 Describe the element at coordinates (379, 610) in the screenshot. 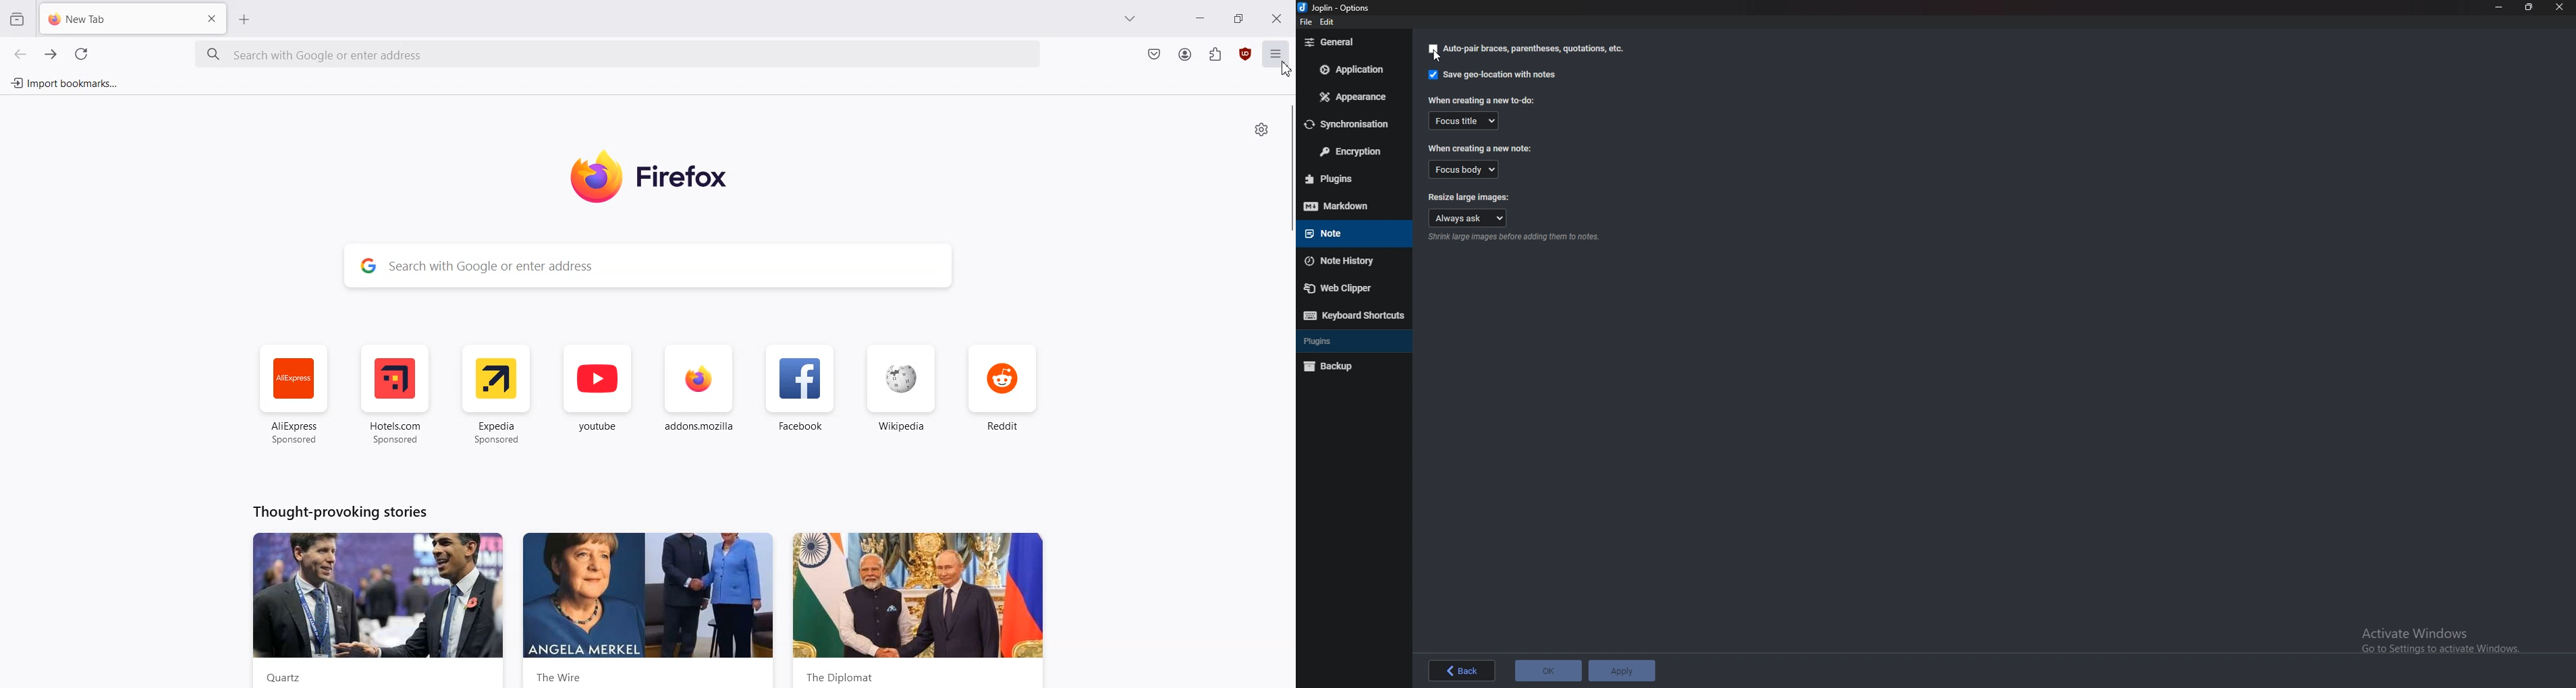

I see `News` at that location.